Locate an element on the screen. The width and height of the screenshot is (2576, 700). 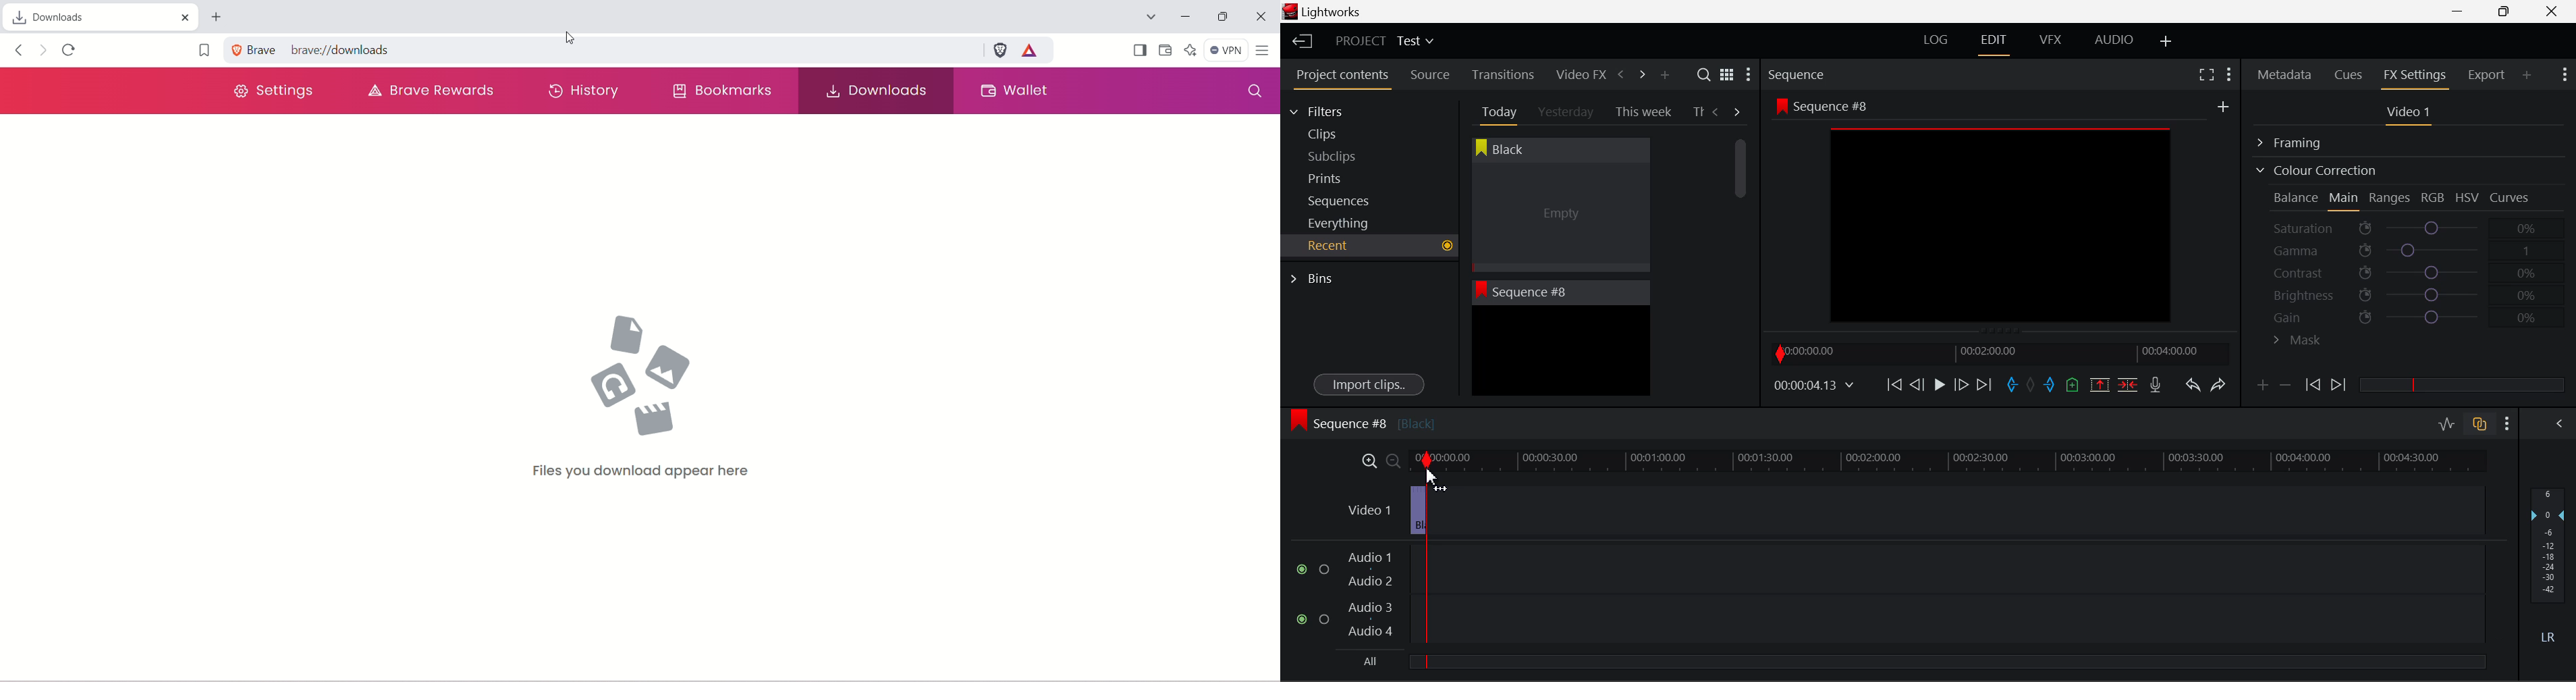
wallet is located at coordinates (1168, 51).